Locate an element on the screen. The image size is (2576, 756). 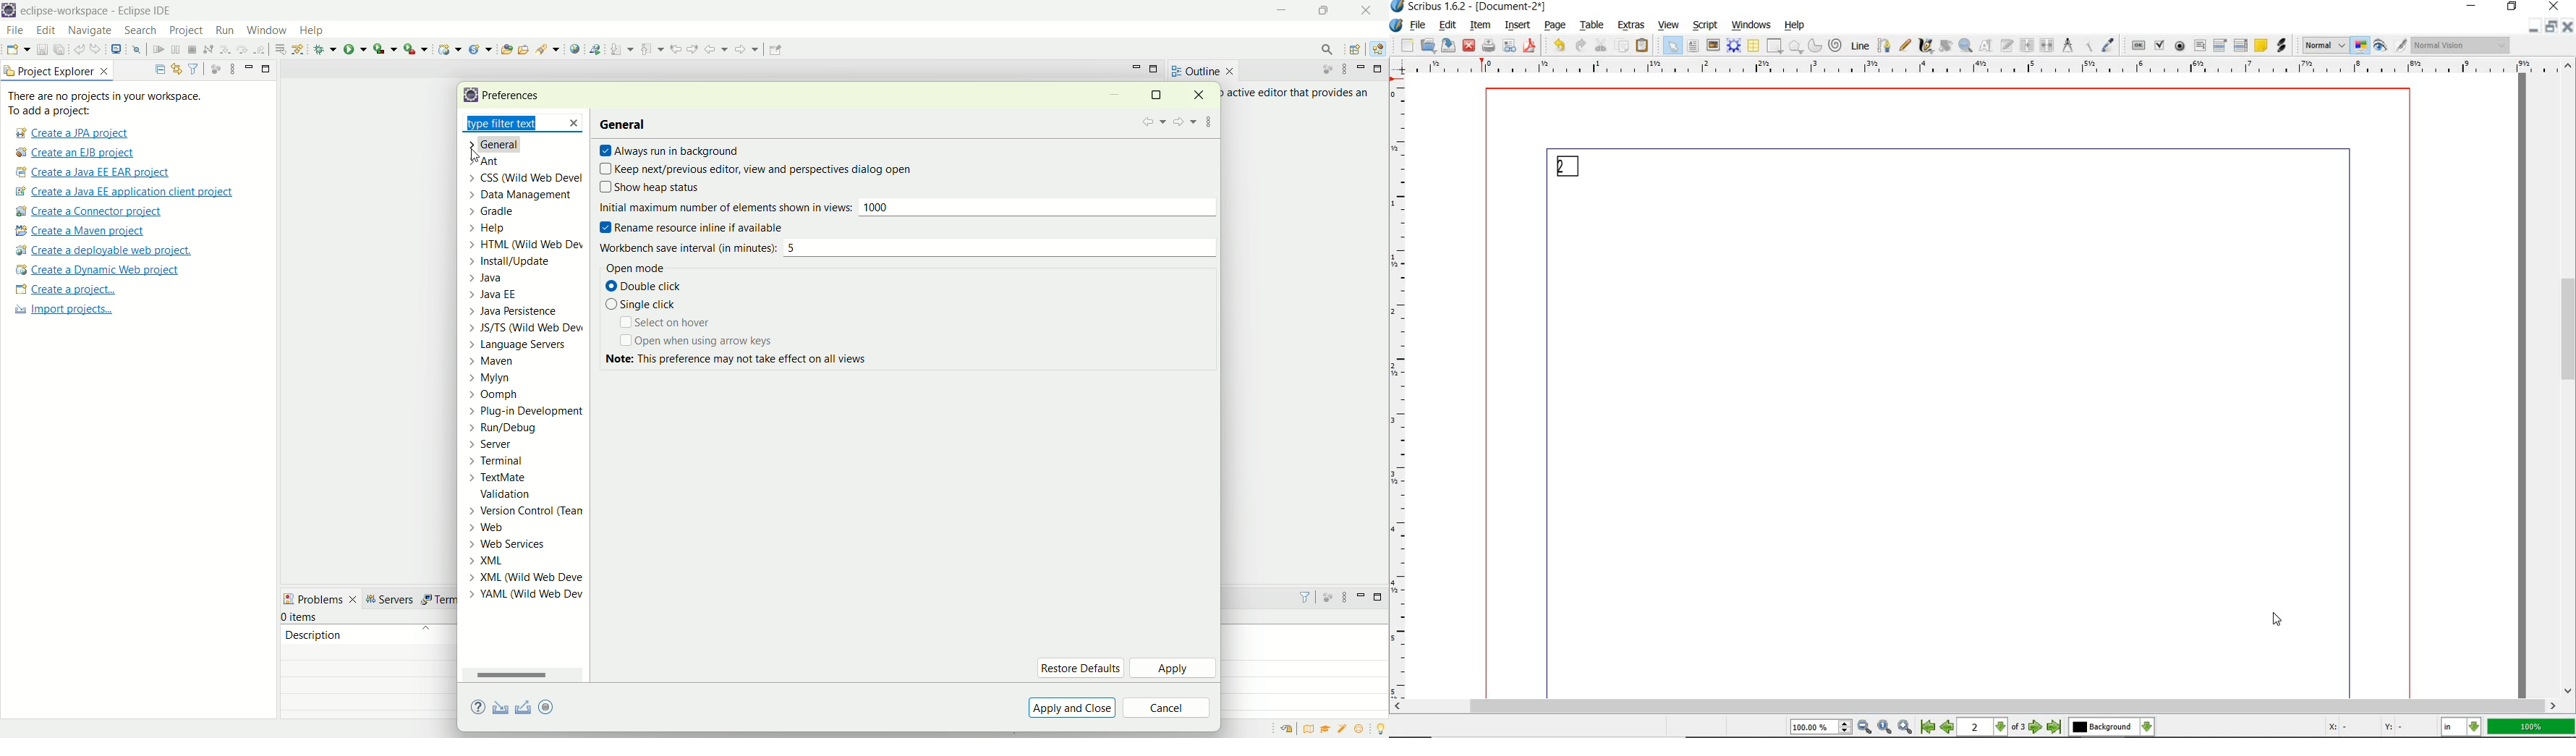
select image preview mode is located at coordinates (2325, 45).